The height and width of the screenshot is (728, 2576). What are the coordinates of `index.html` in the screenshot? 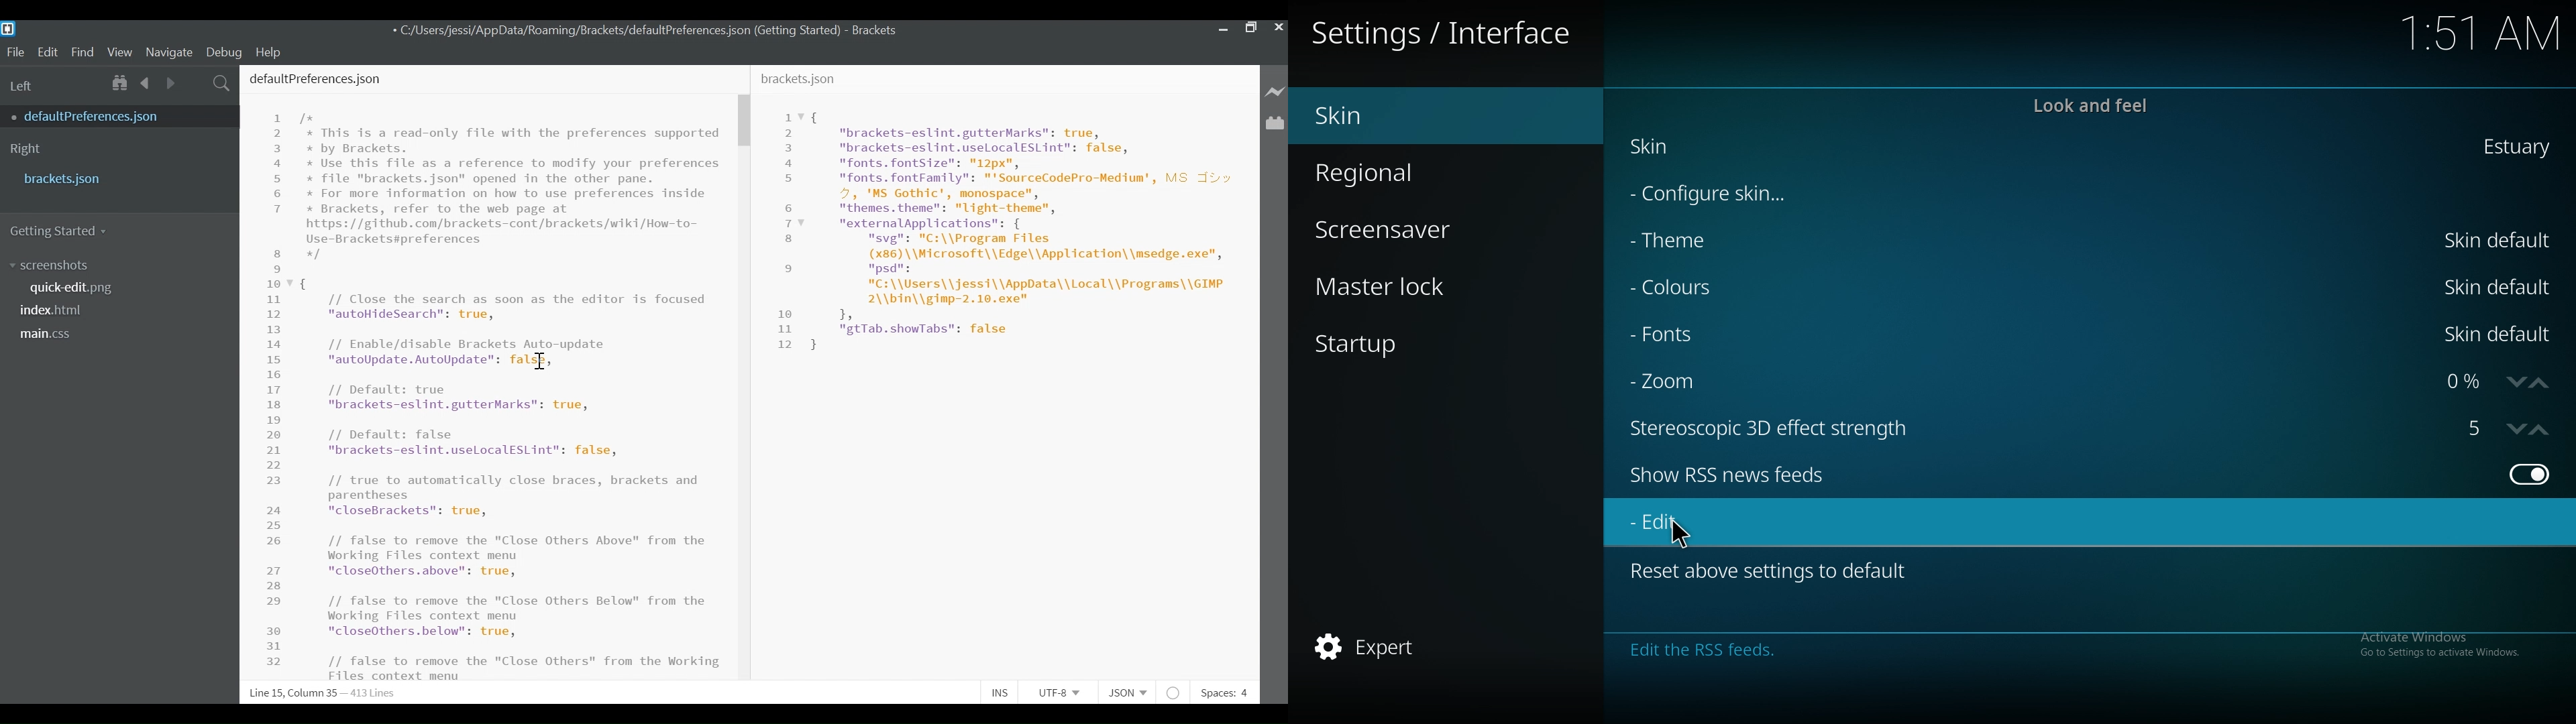 It's located at (56, 309).